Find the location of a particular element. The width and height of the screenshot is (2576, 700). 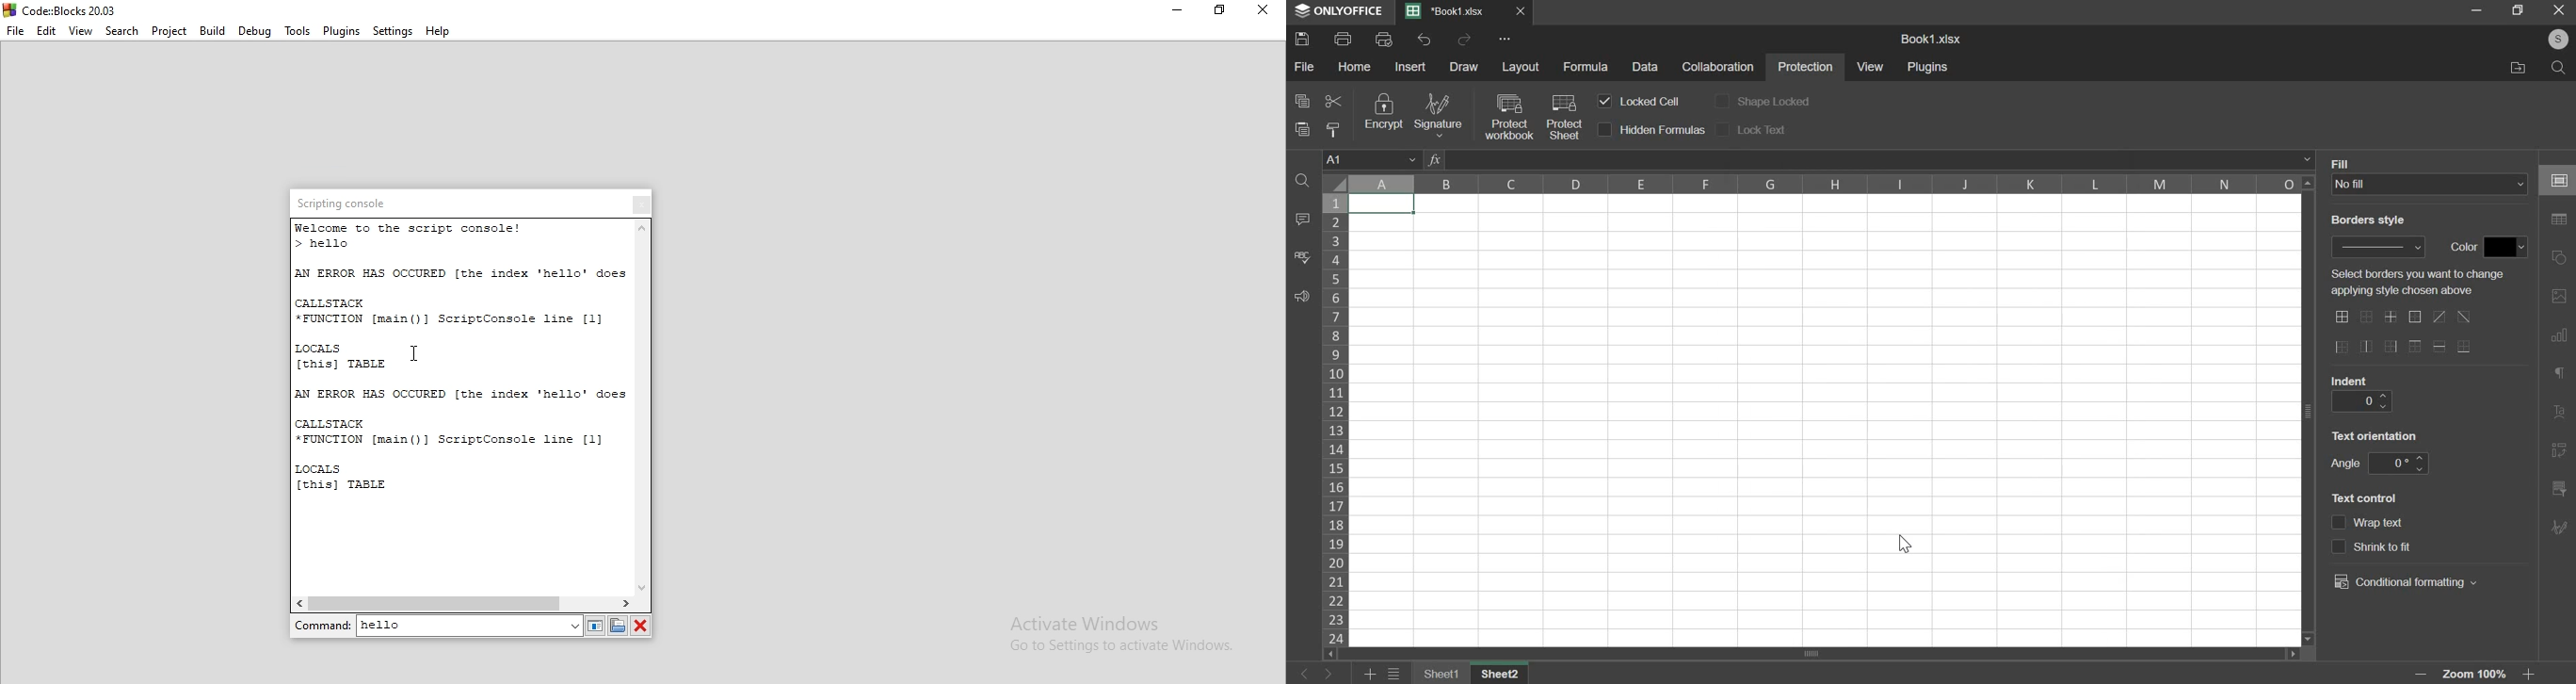

Tools  is located at coordinates (297, 30).